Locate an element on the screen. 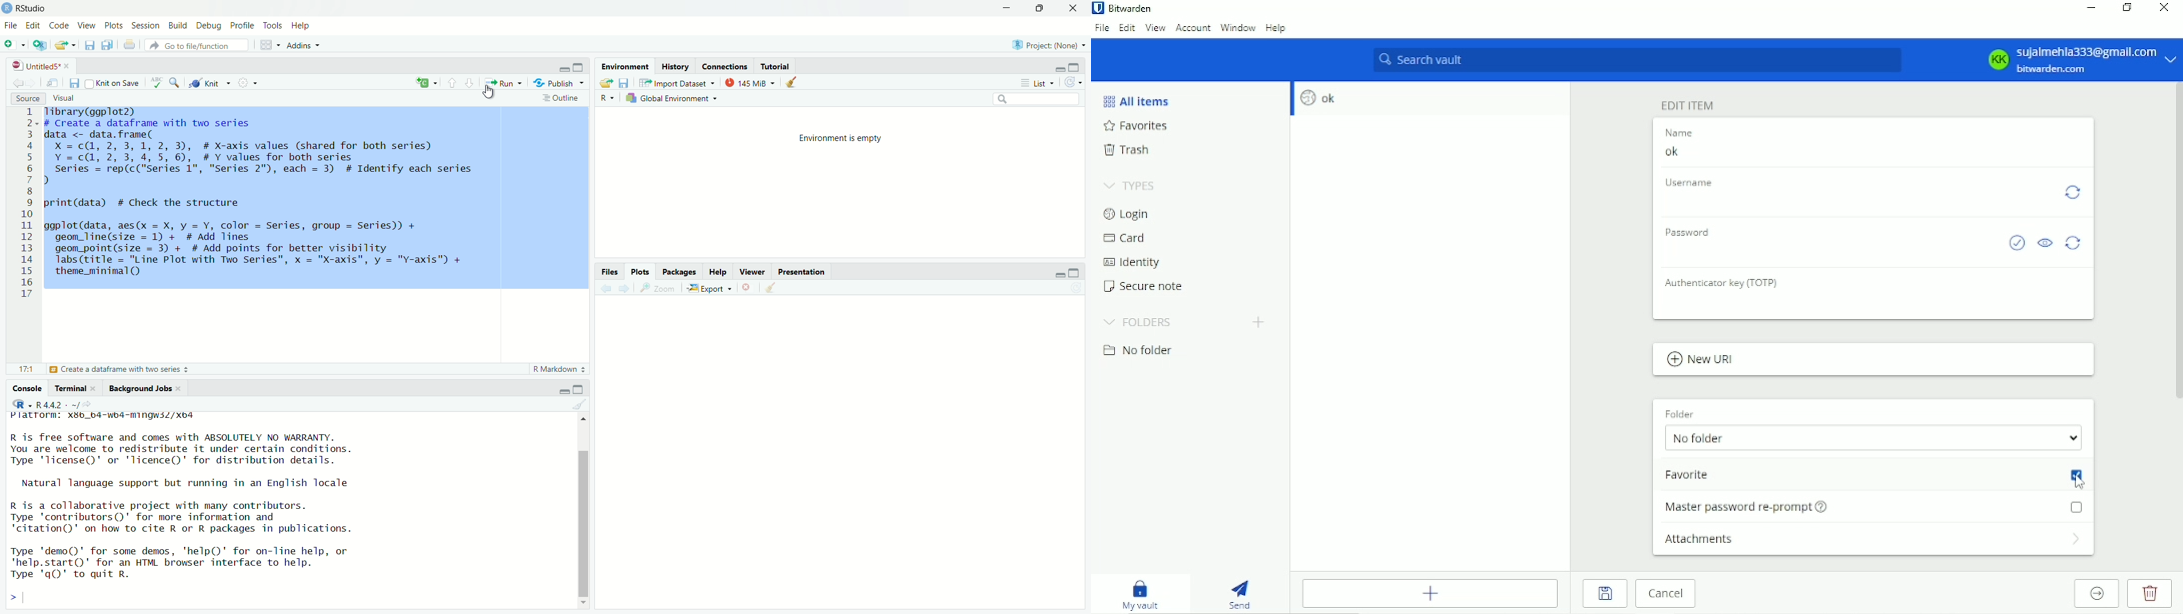 The width and height of the screenshot is (2184, 616). Save is located at coordinates (1604, 594).